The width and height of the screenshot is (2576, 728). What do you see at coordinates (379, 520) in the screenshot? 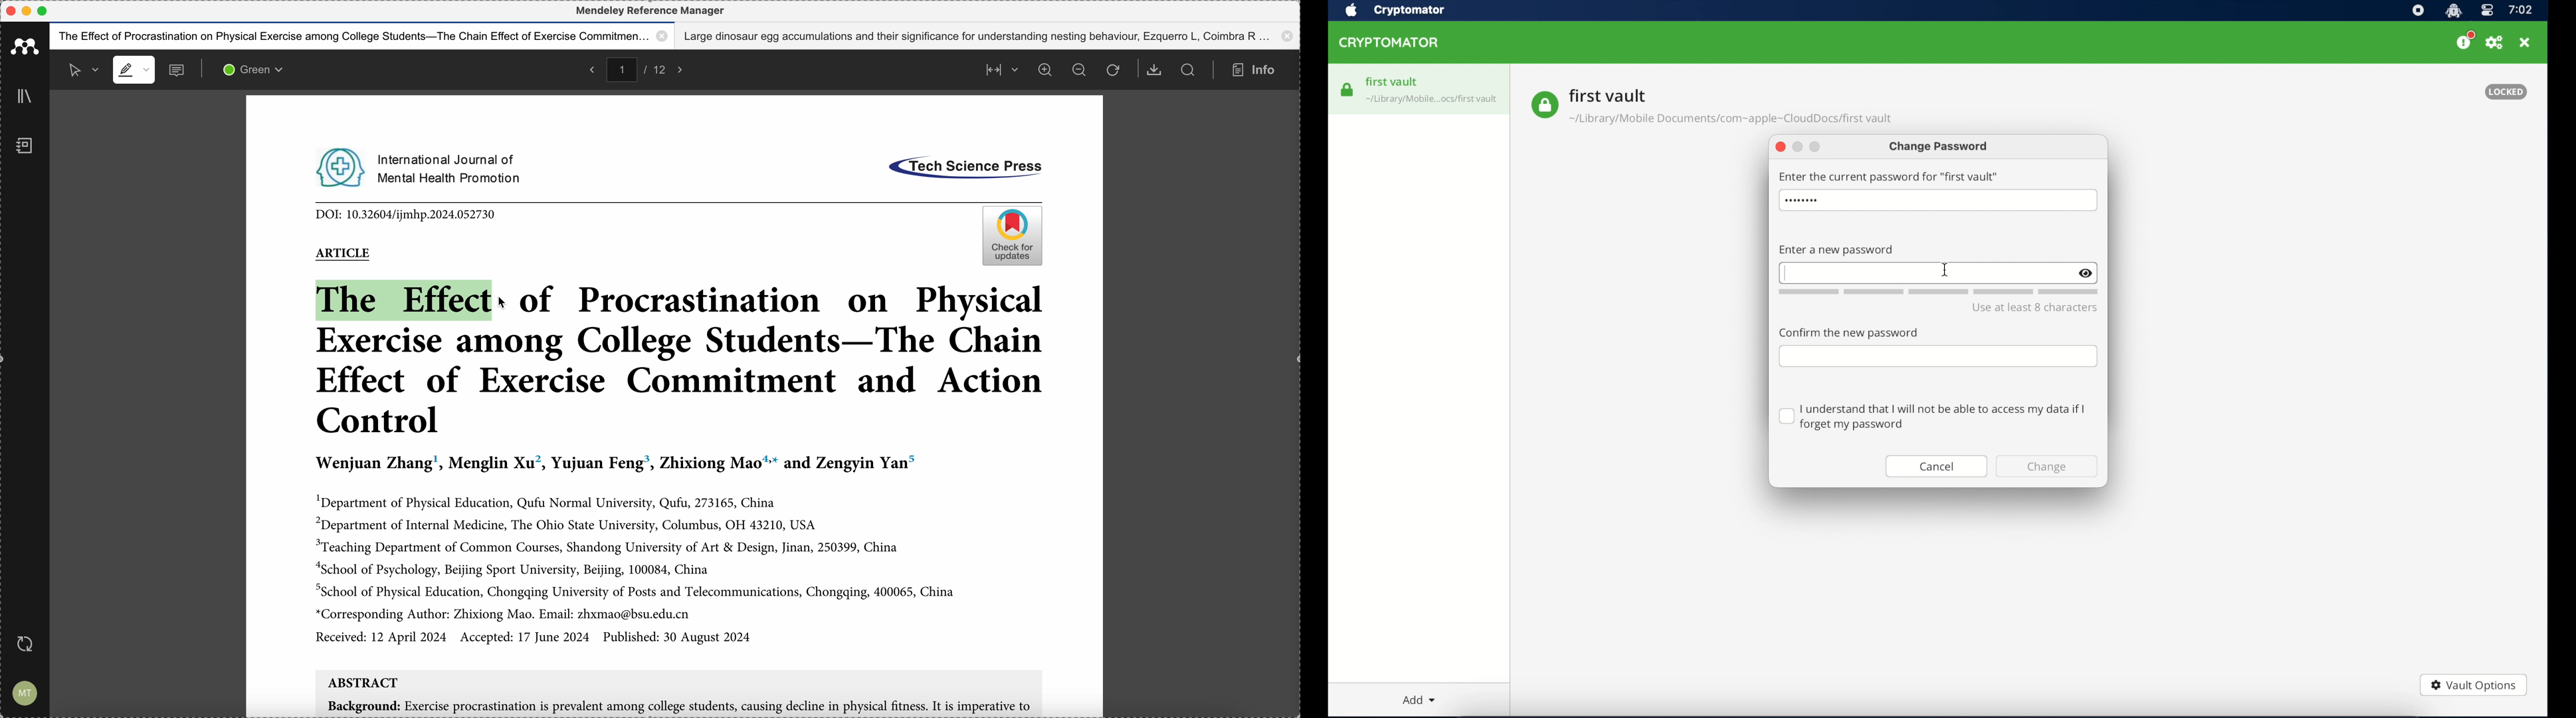
I see `pdf opened` at bounding box center [379, 520].